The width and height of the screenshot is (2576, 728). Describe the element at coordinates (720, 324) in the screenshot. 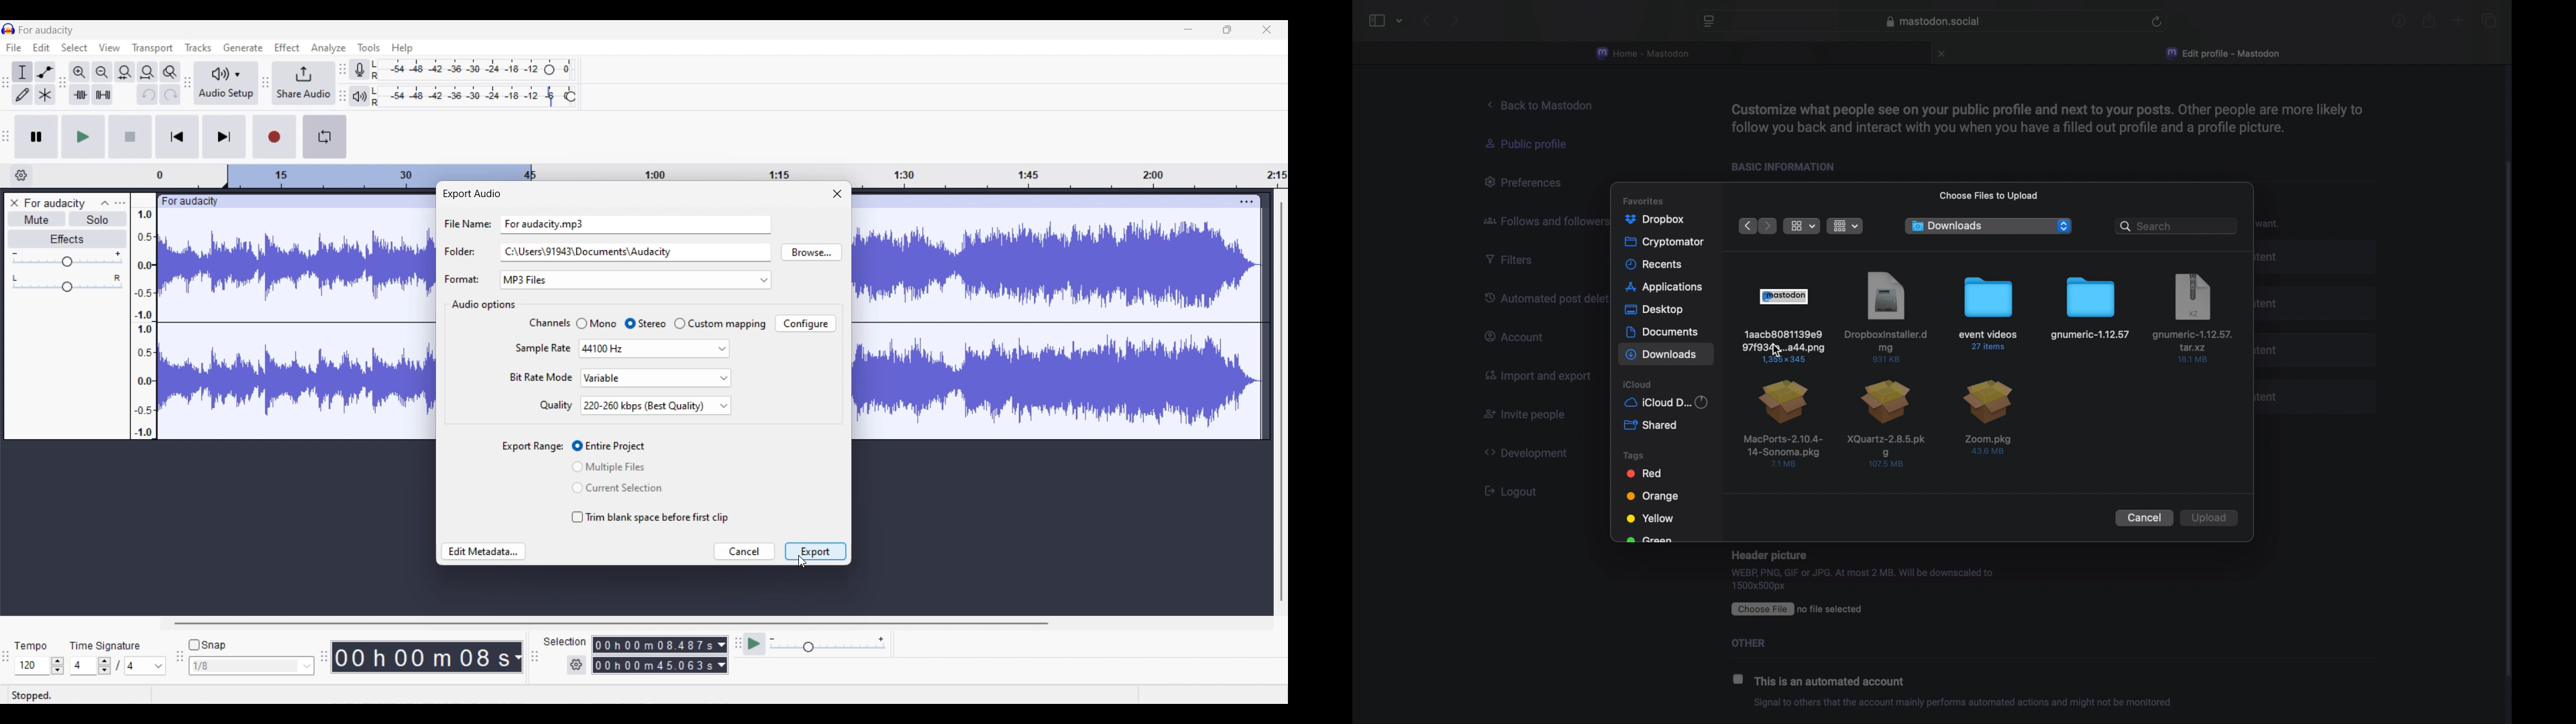

I see `Toggle for Custom mapping` at that location.